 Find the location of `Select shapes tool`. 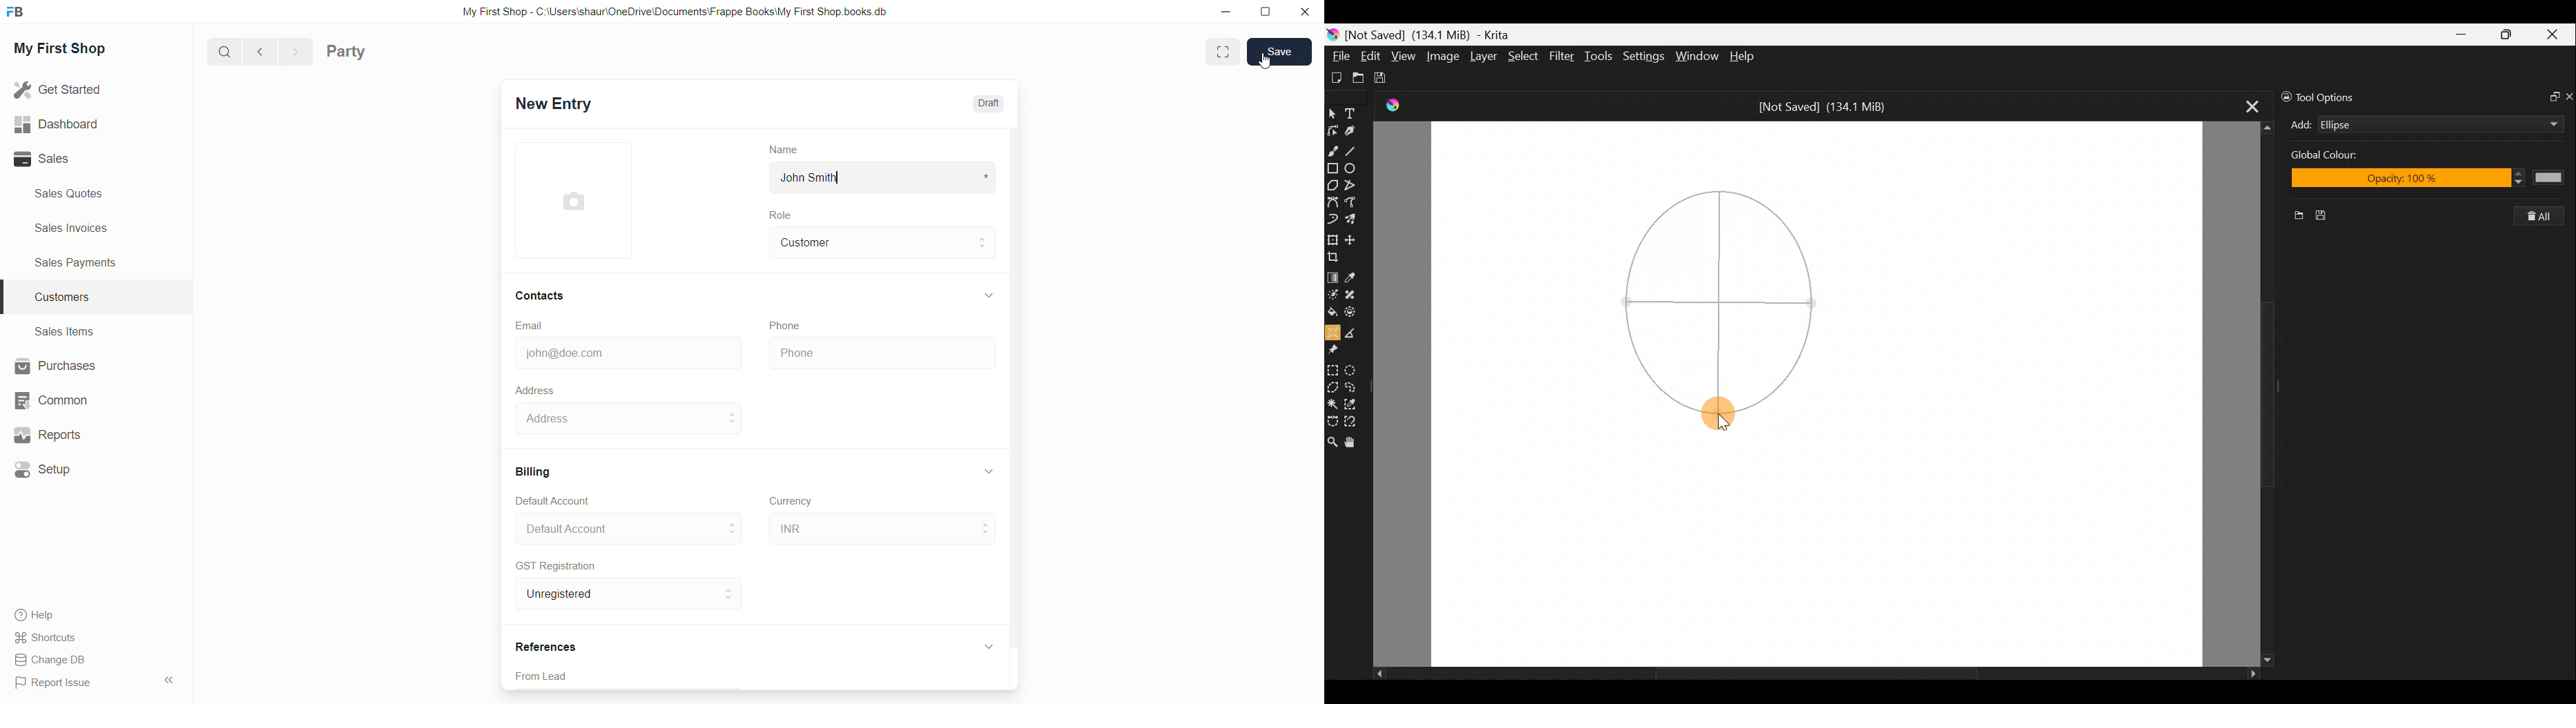

Select shapes tool is located at coordinates (1333, 111).